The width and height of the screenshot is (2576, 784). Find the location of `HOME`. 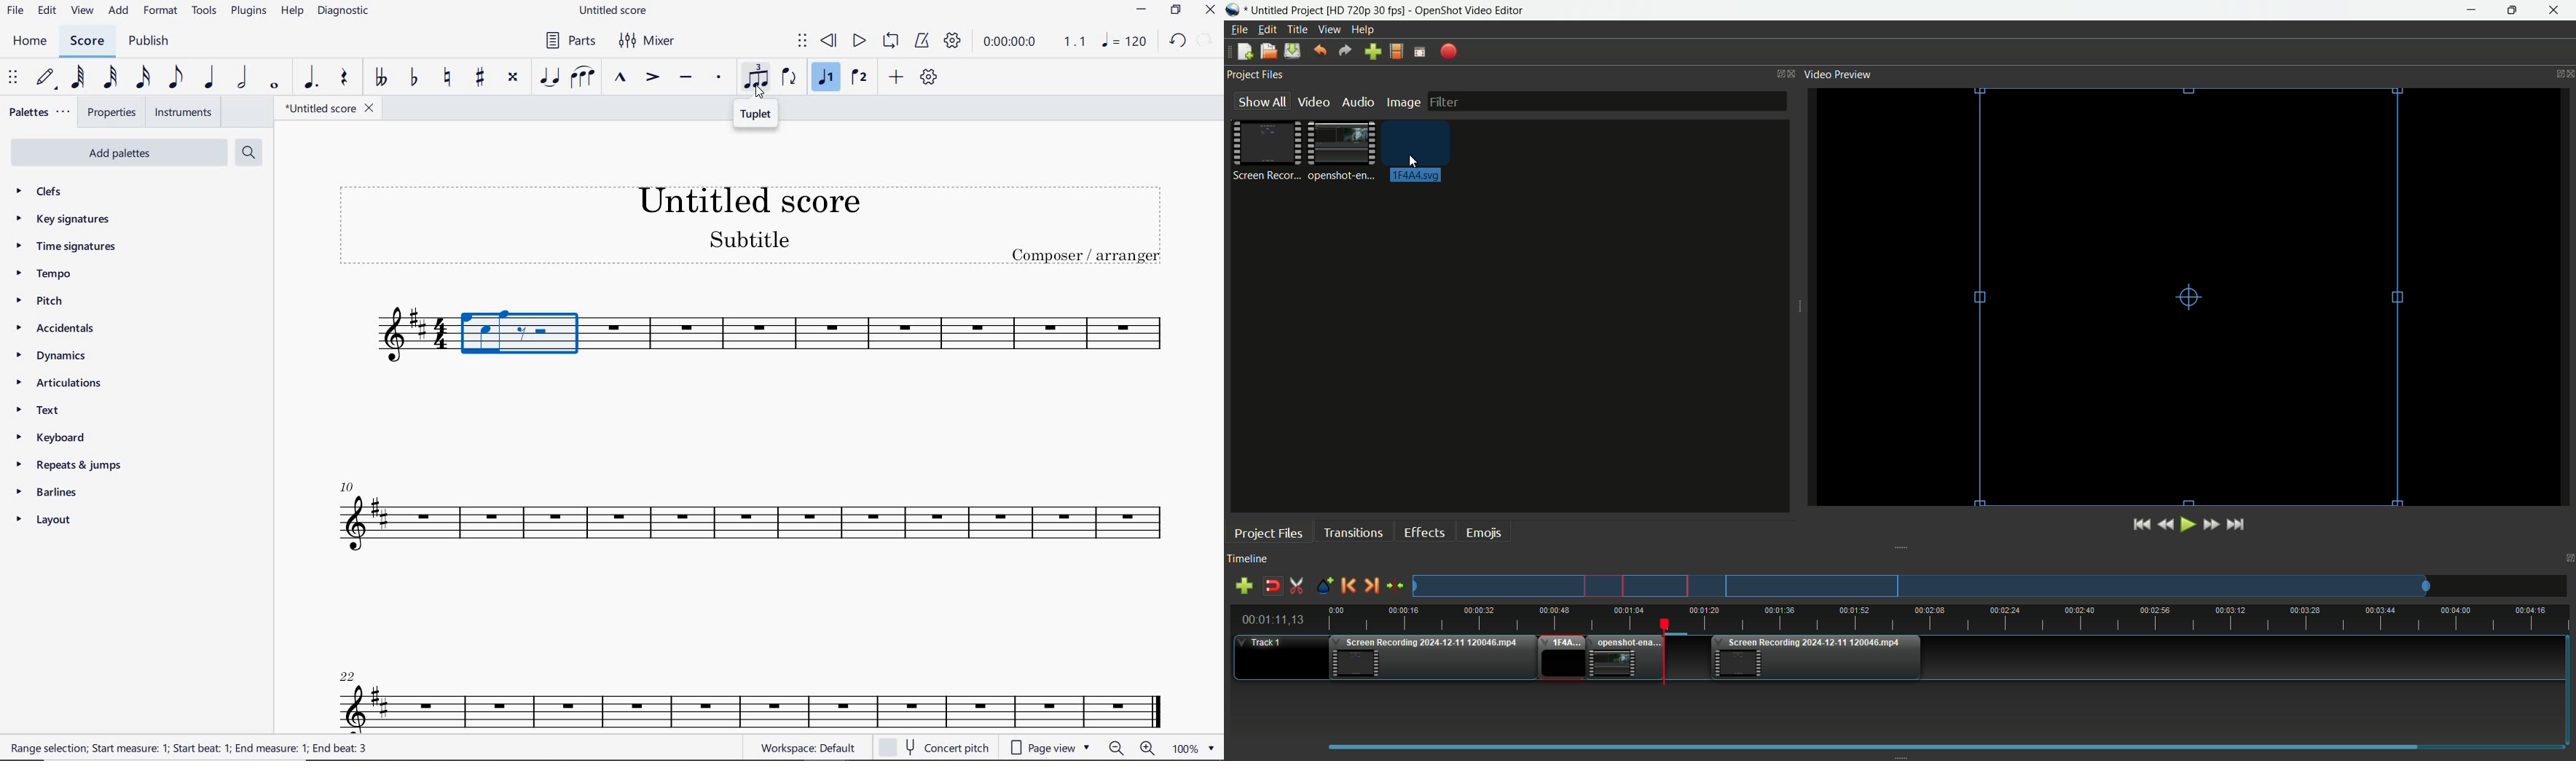

HOME is located at coordinates (30, 42).